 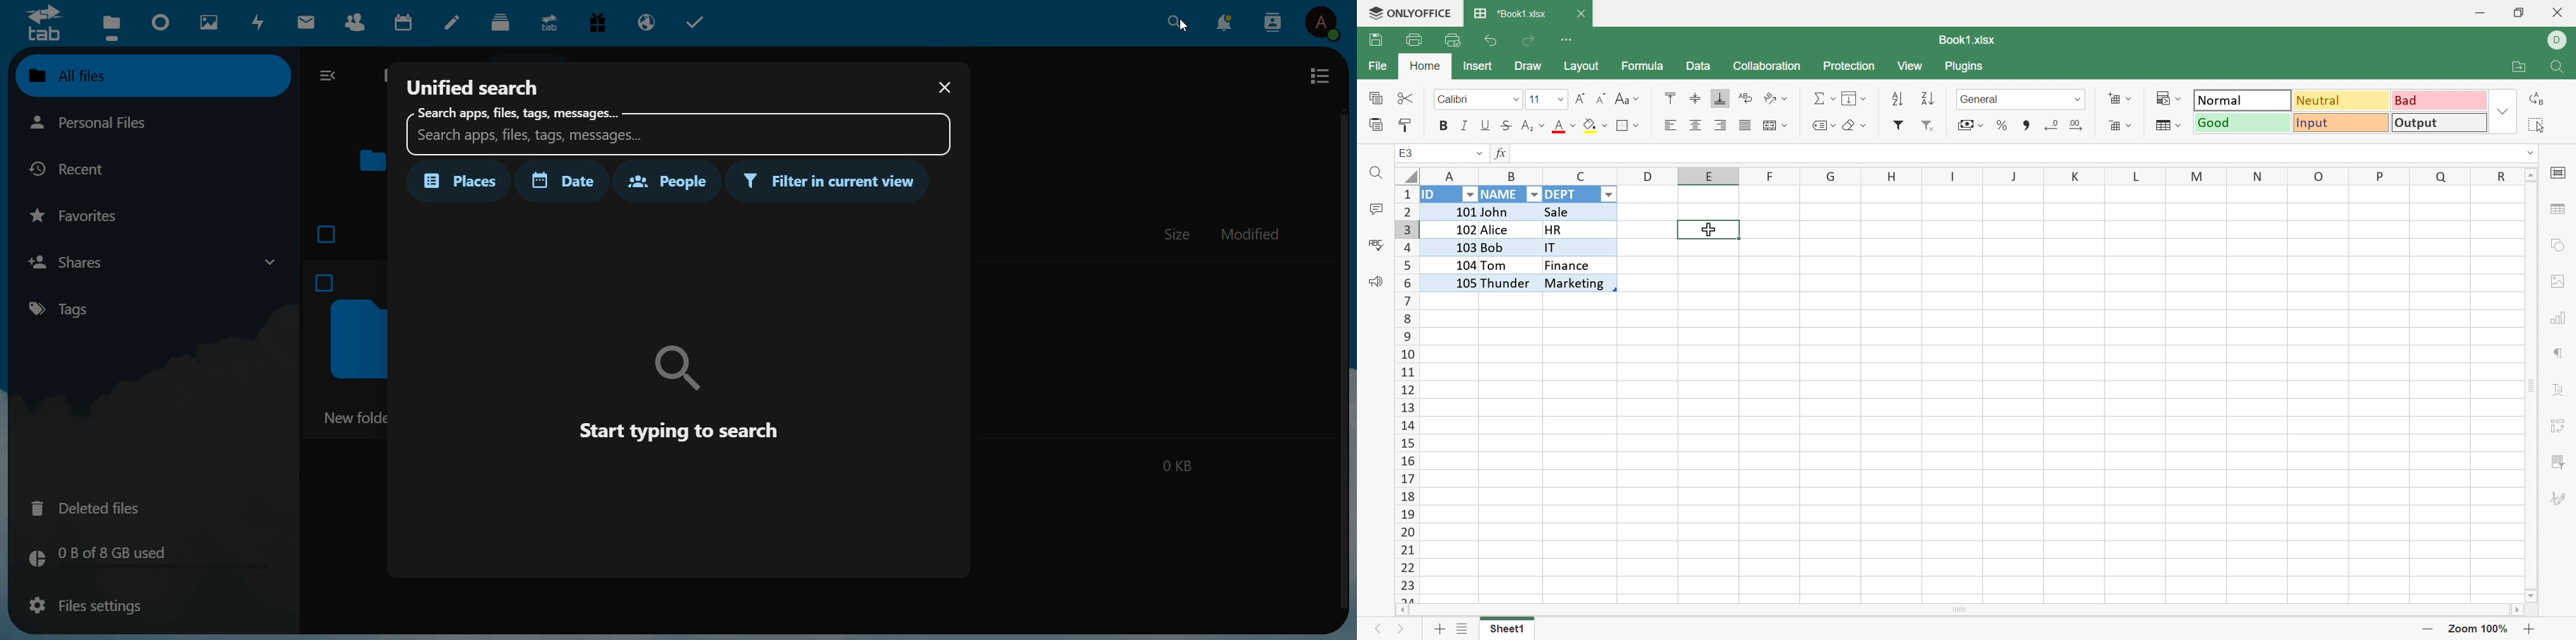 What do you see at coordinates (1497, 265) in the screenshot?
I see `Tom` at bounding box center [1497, 265].